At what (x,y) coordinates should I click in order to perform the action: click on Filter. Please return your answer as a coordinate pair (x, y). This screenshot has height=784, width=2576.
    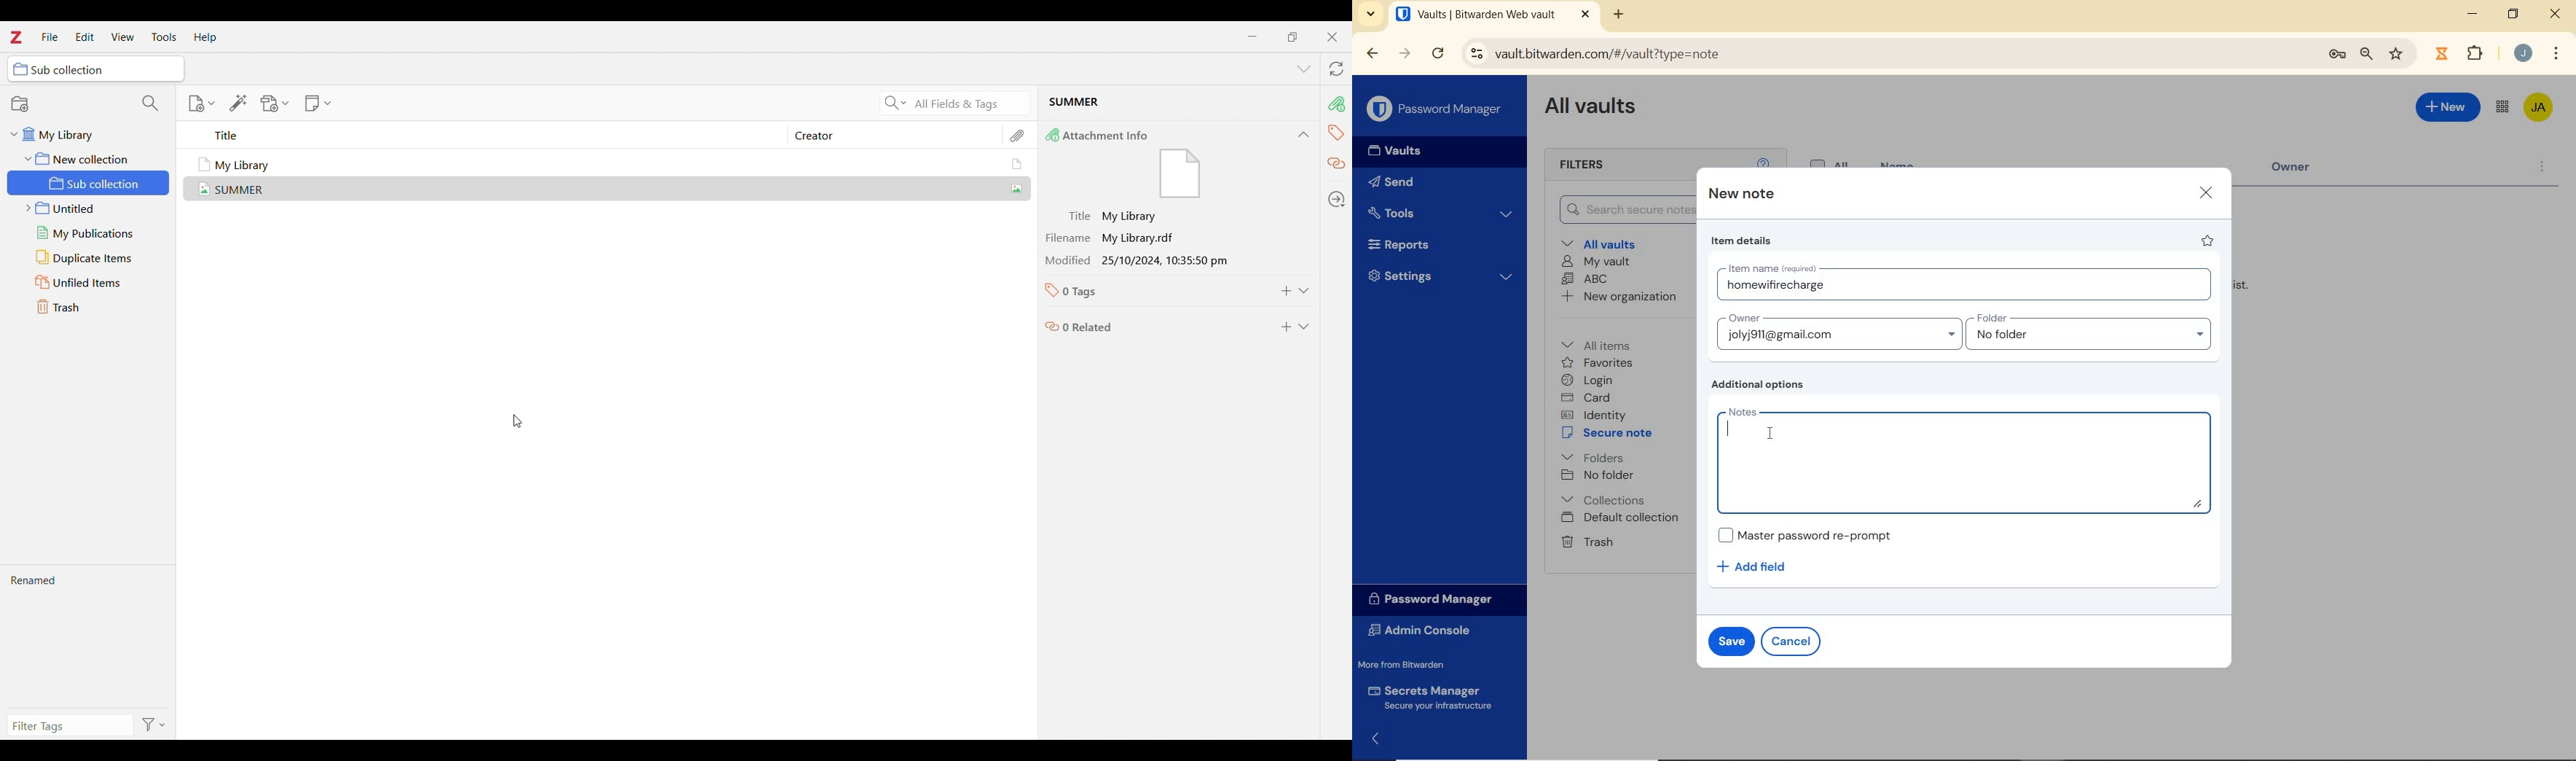
    Looking at the image, I should click on (156, 724).